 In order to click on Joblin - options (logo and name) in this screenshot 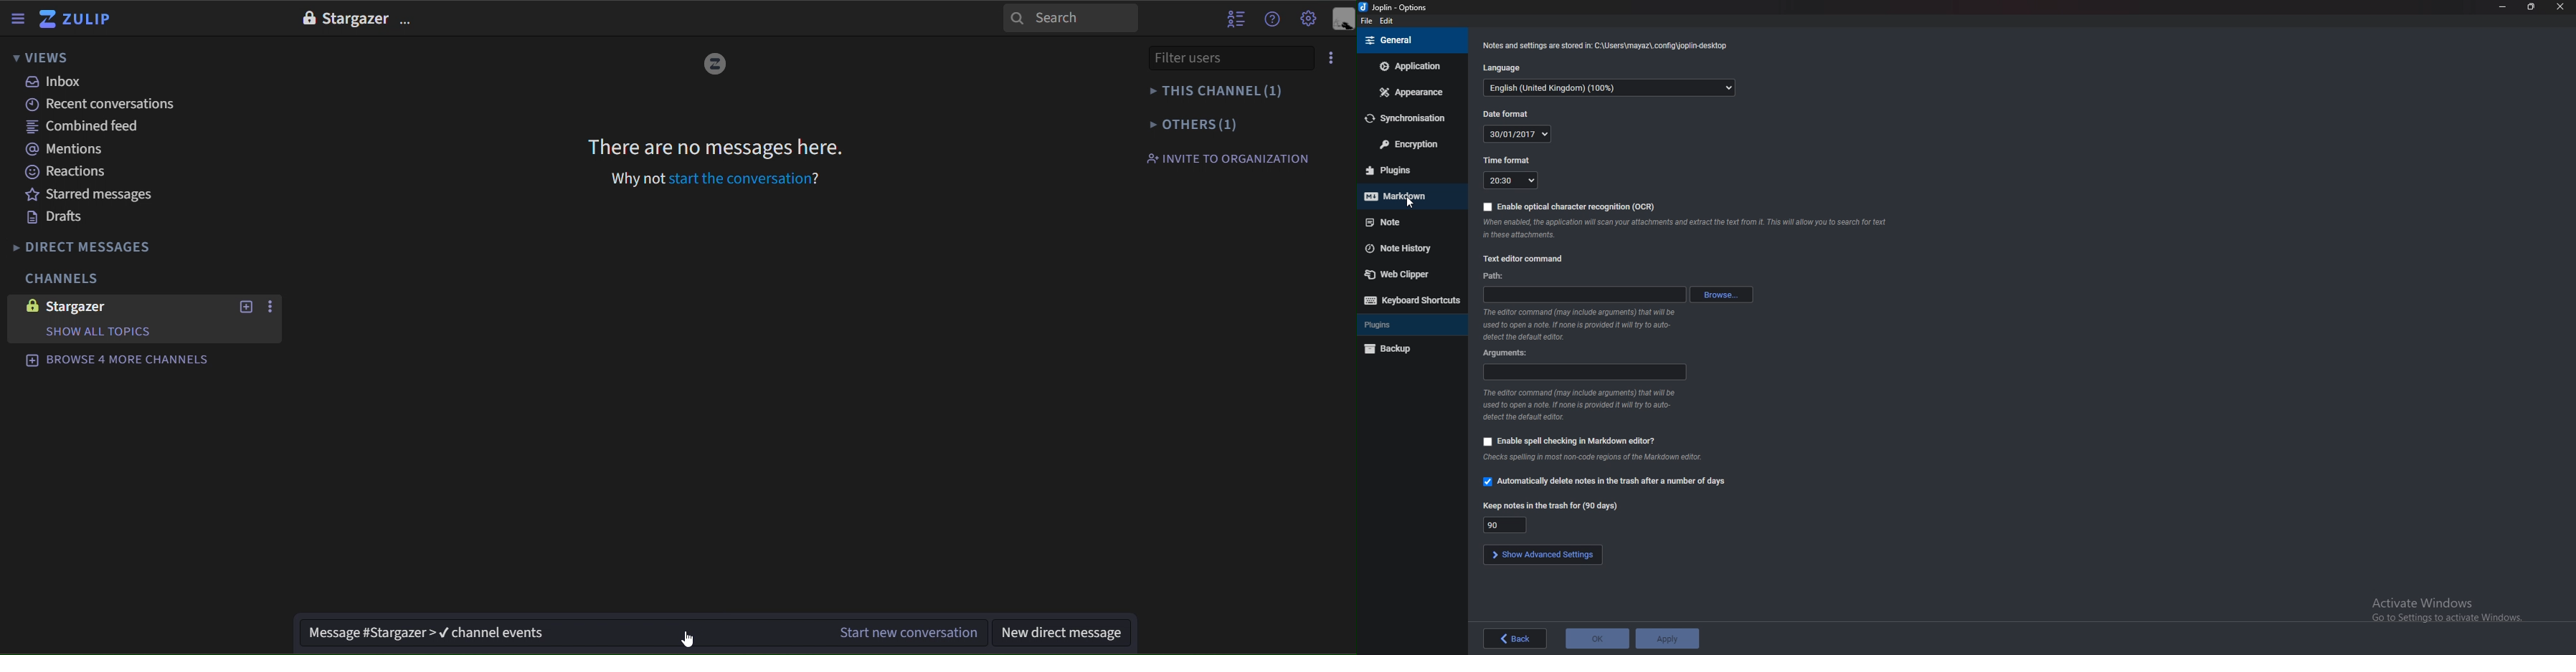, I will do `click(1392, 8)`.